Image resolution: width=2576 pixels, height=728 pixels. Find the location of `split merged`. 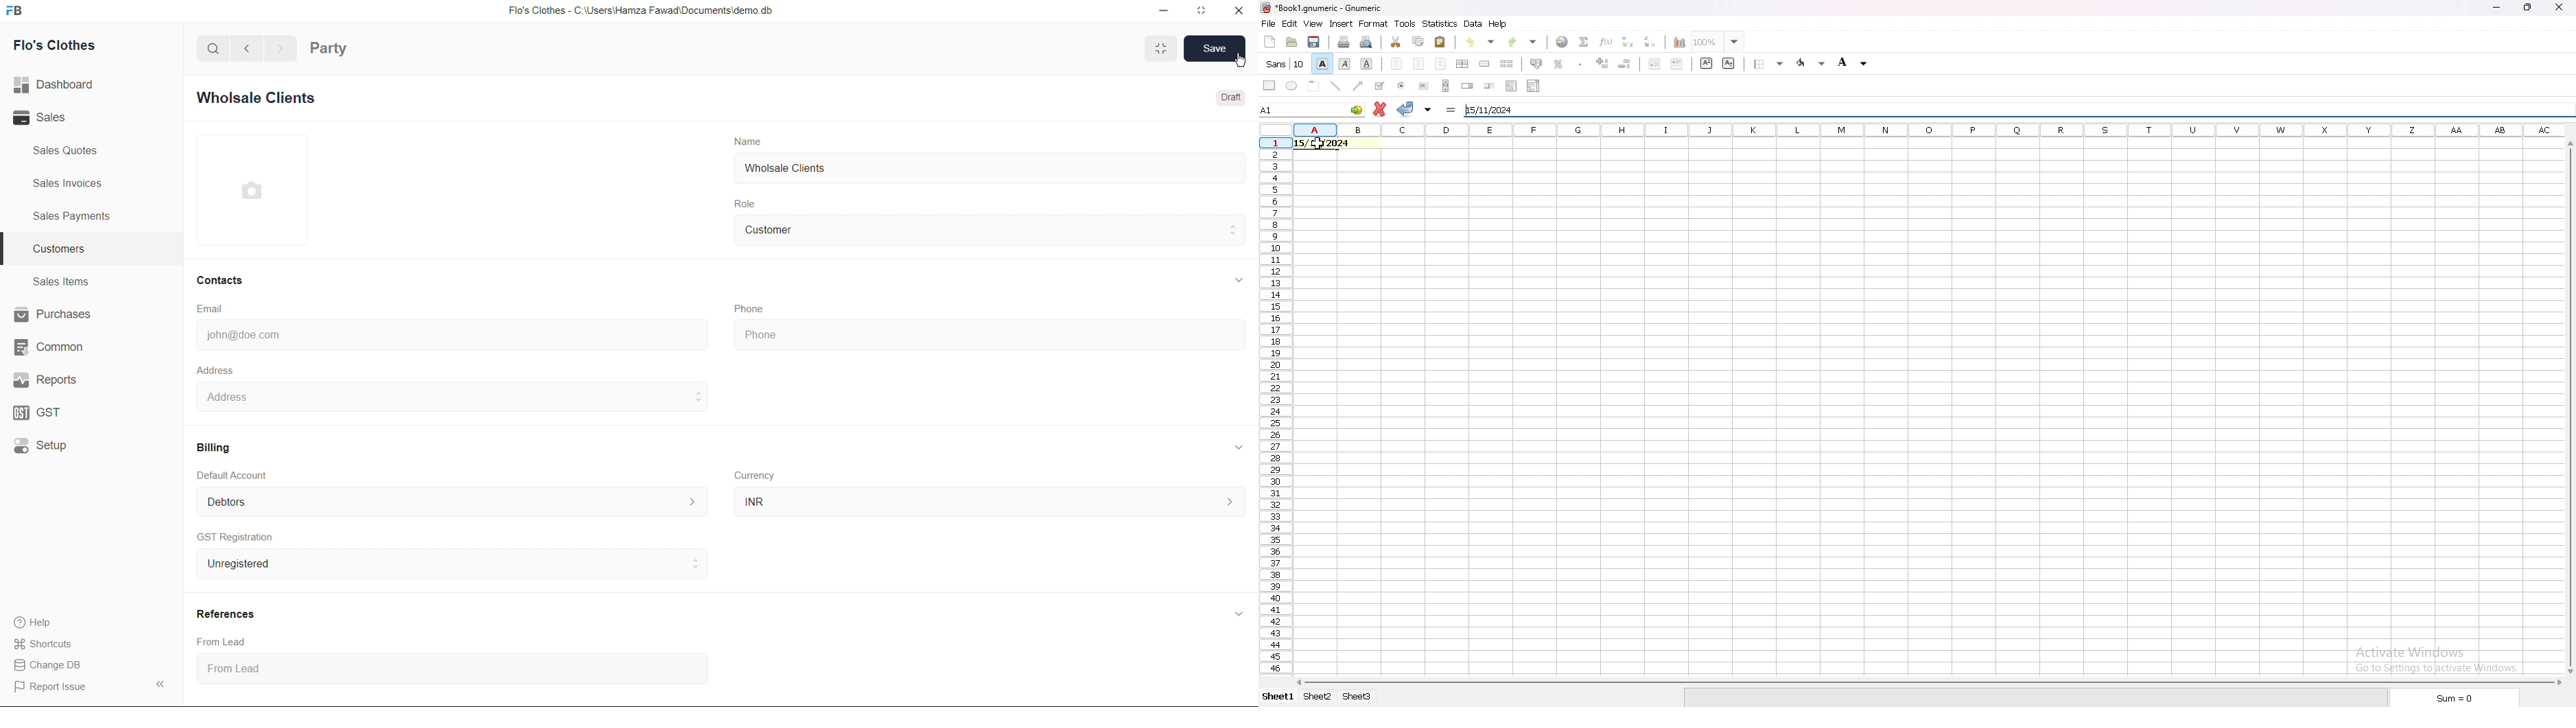

split merged is located at coordinates (1508, 65).